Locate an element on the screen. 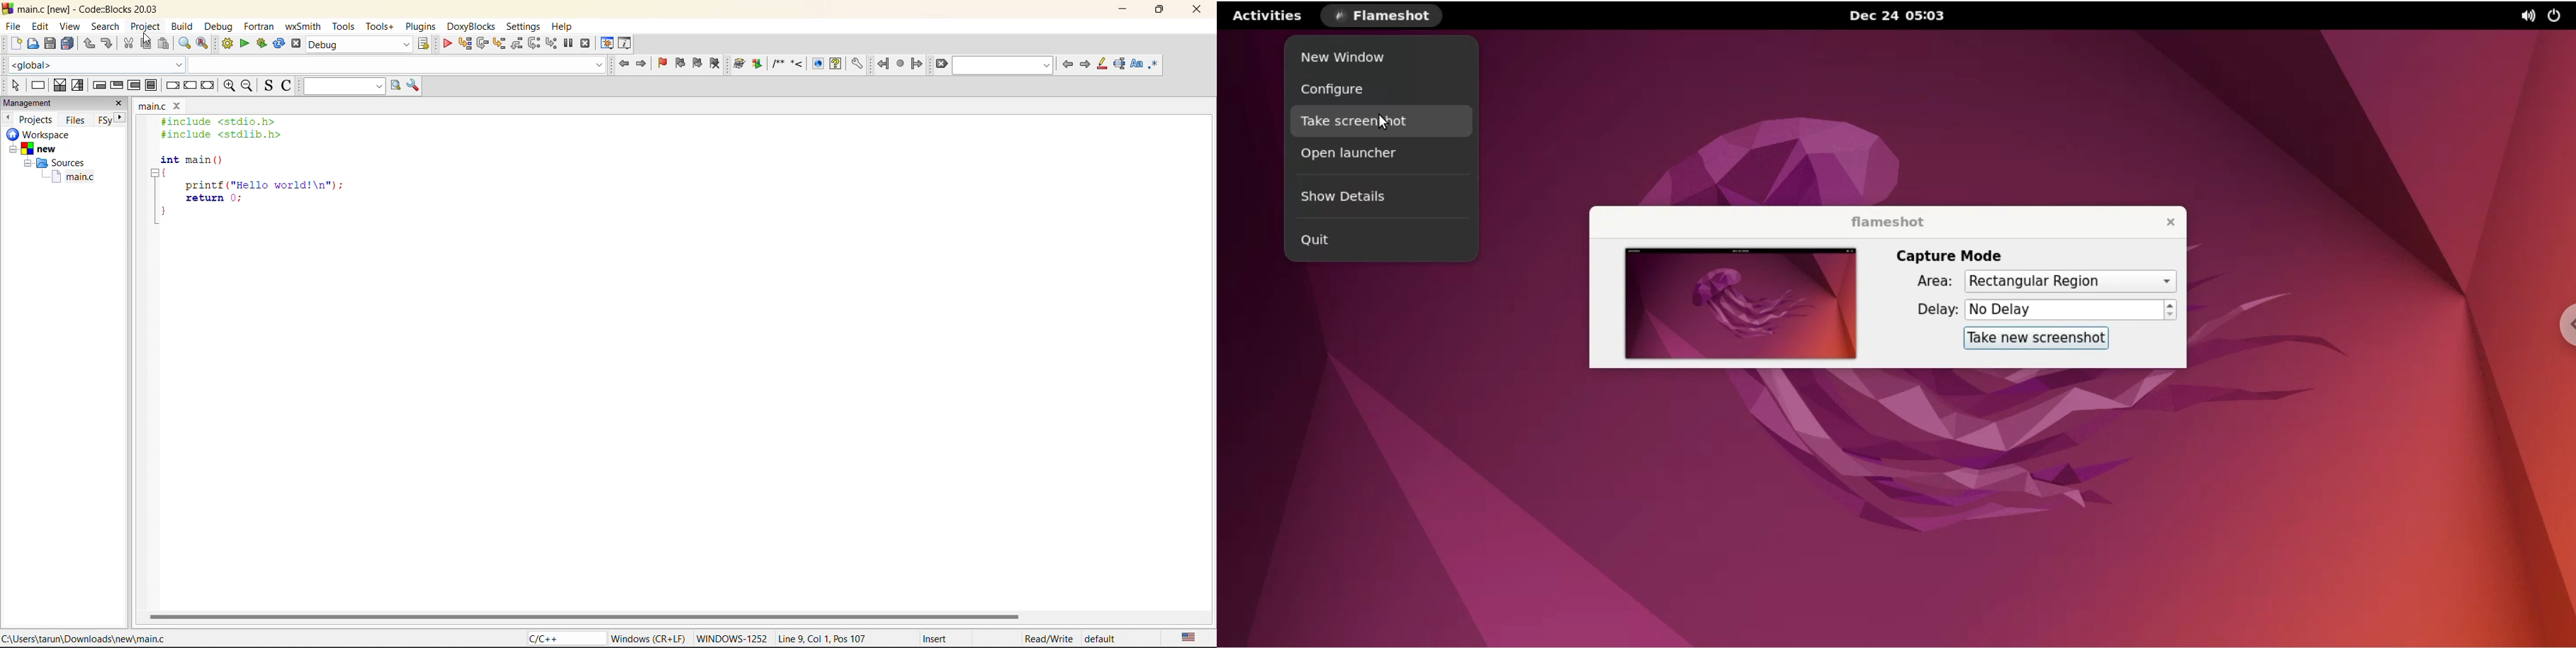  Open DoxyBlocks' preferences is located at coordinates (856, 64).